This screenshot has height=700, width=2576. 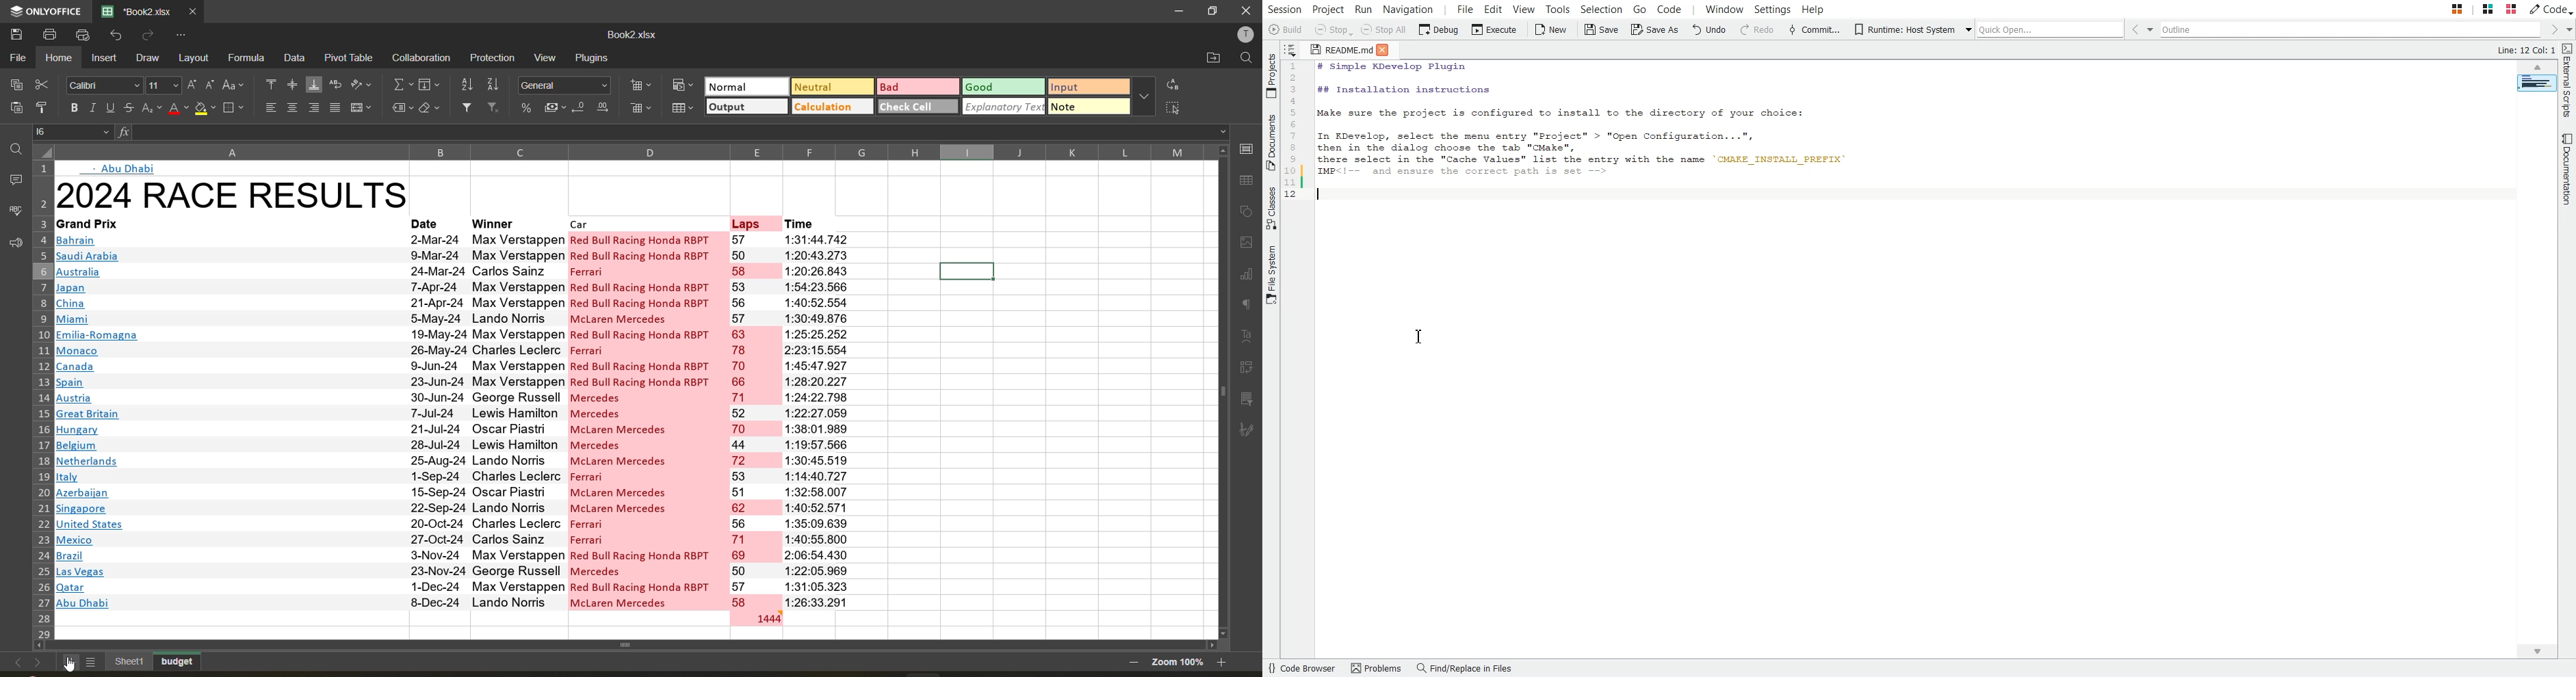 What do you see at coordinates (1248, 10) in the screenshot?
I see `close` at bounding box center [1248, 10].